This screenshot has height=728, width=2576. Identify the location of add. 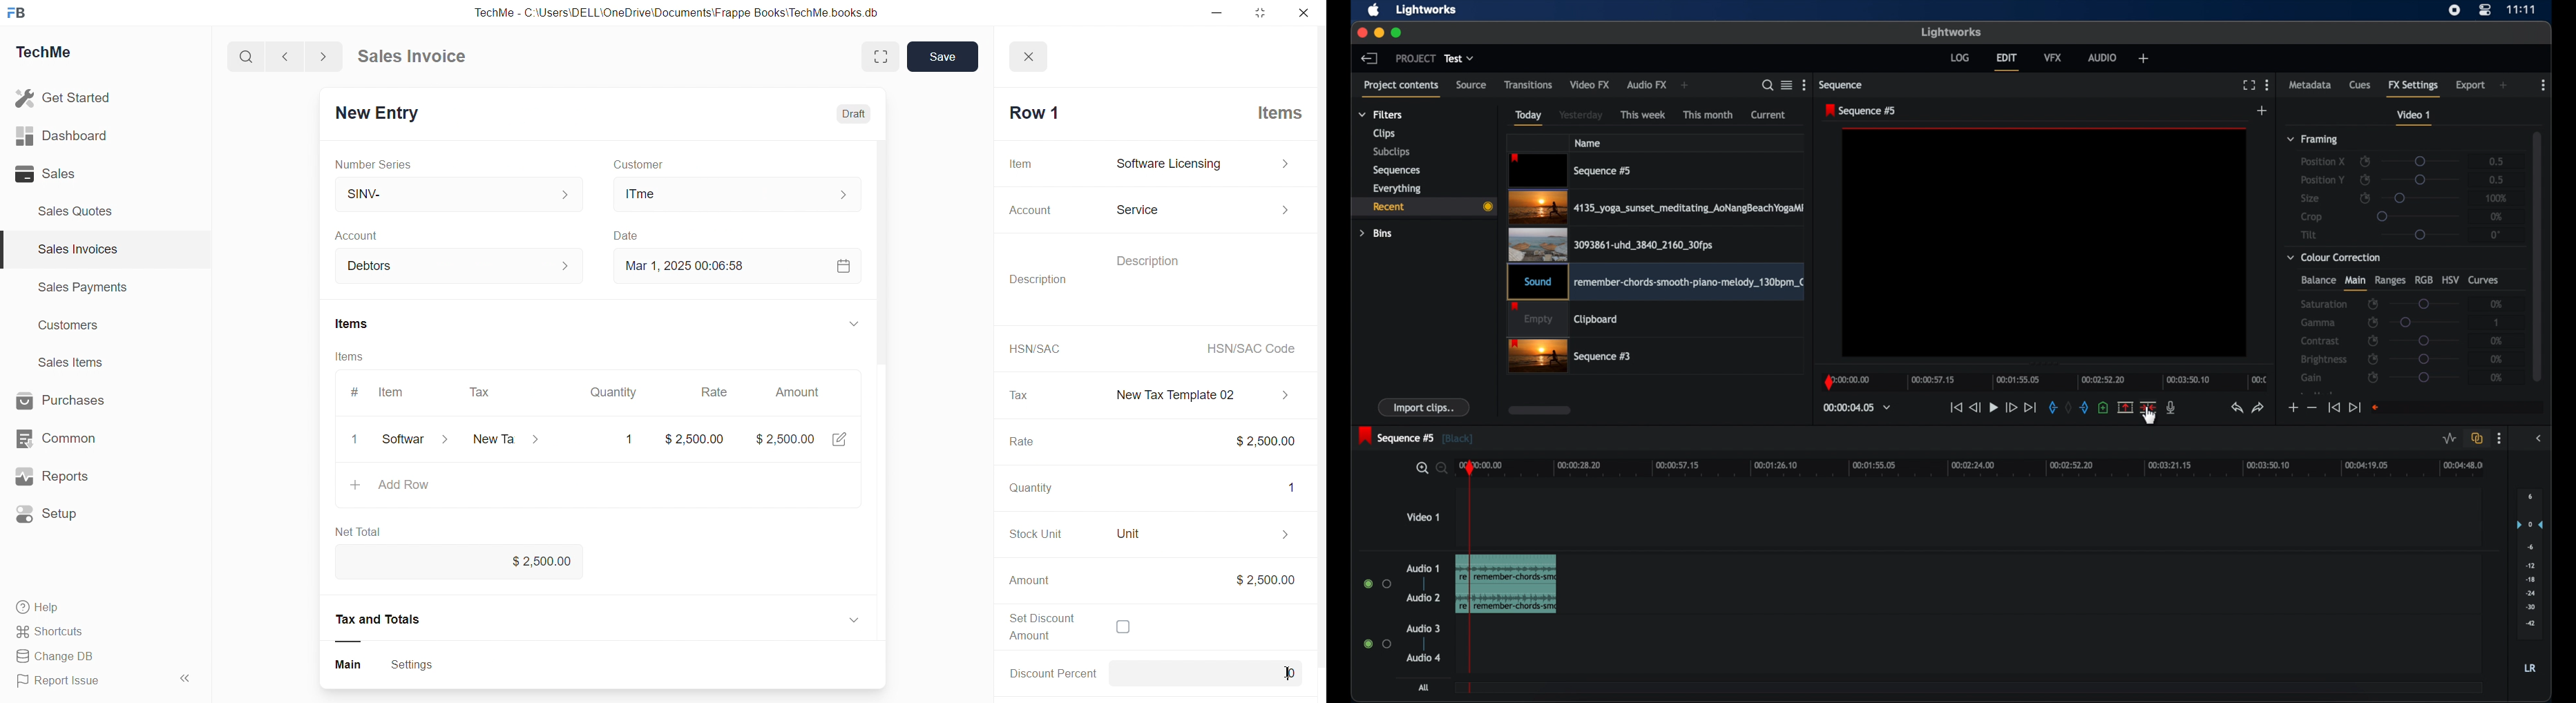
(2263, 110).